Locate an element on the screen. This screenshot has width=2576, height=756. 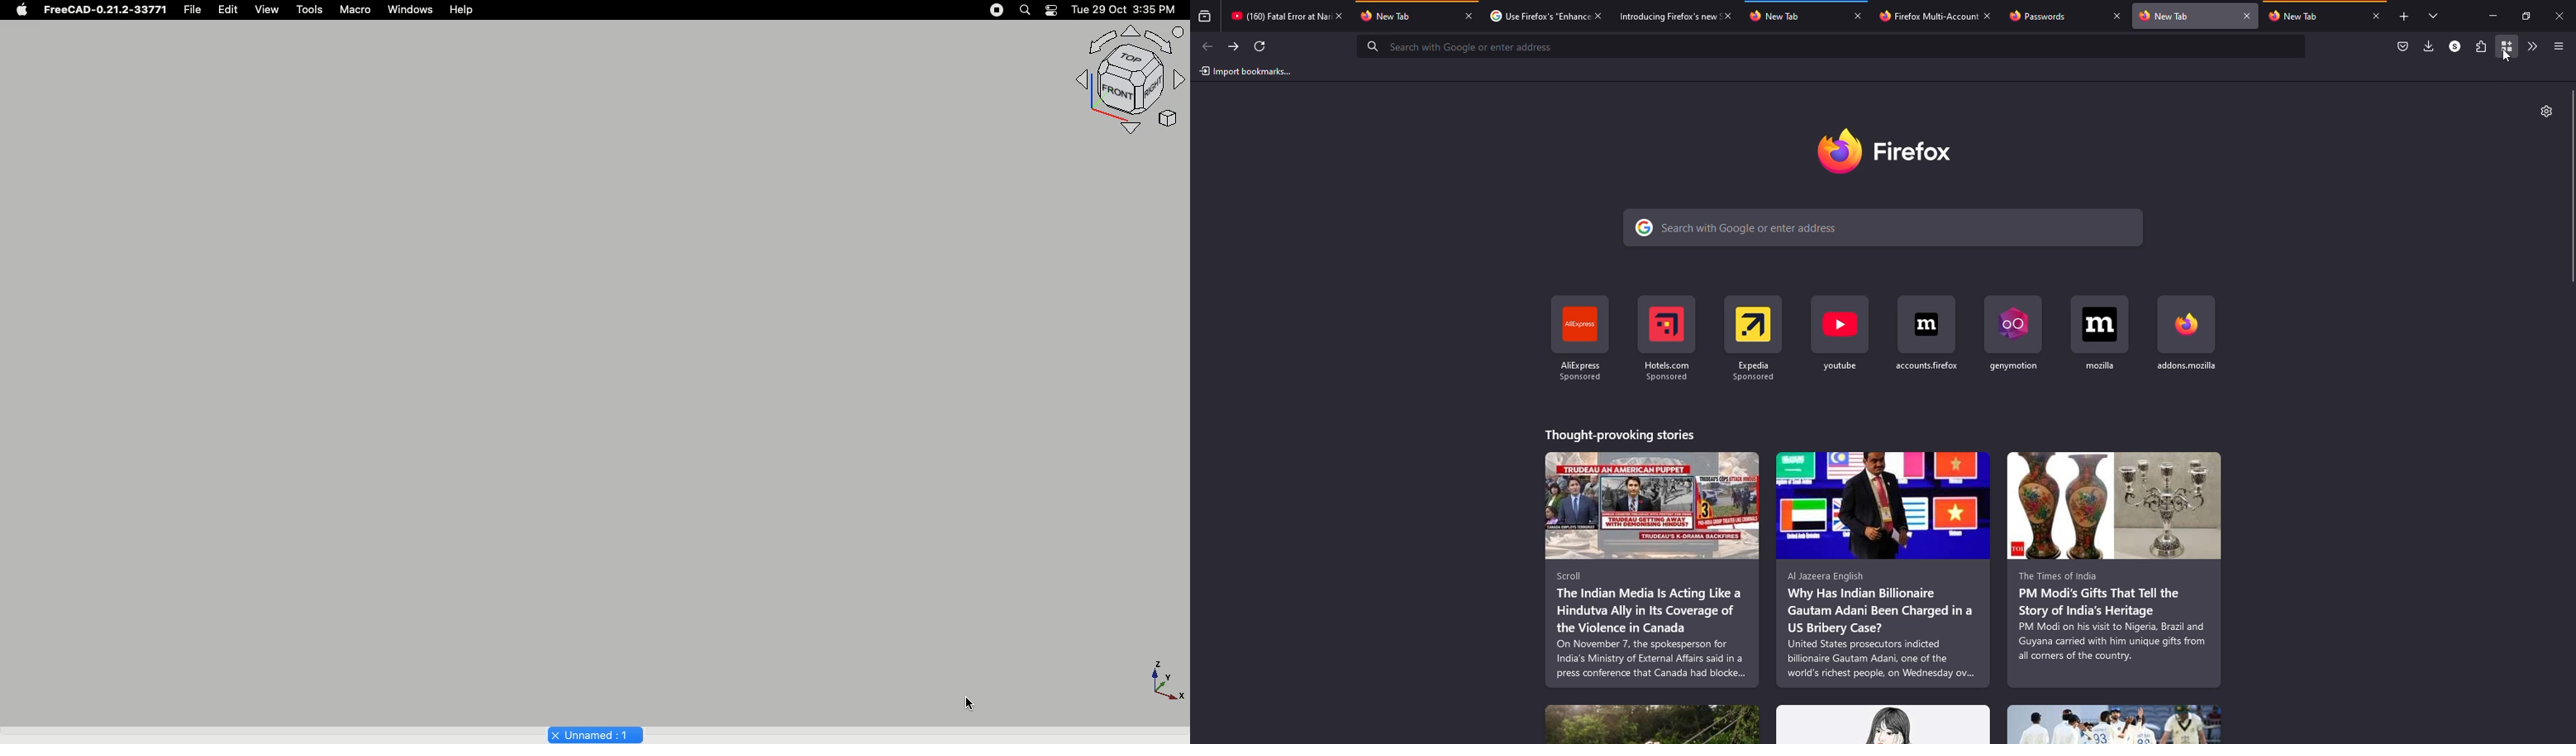
close is located at coordinates (2377, 15).